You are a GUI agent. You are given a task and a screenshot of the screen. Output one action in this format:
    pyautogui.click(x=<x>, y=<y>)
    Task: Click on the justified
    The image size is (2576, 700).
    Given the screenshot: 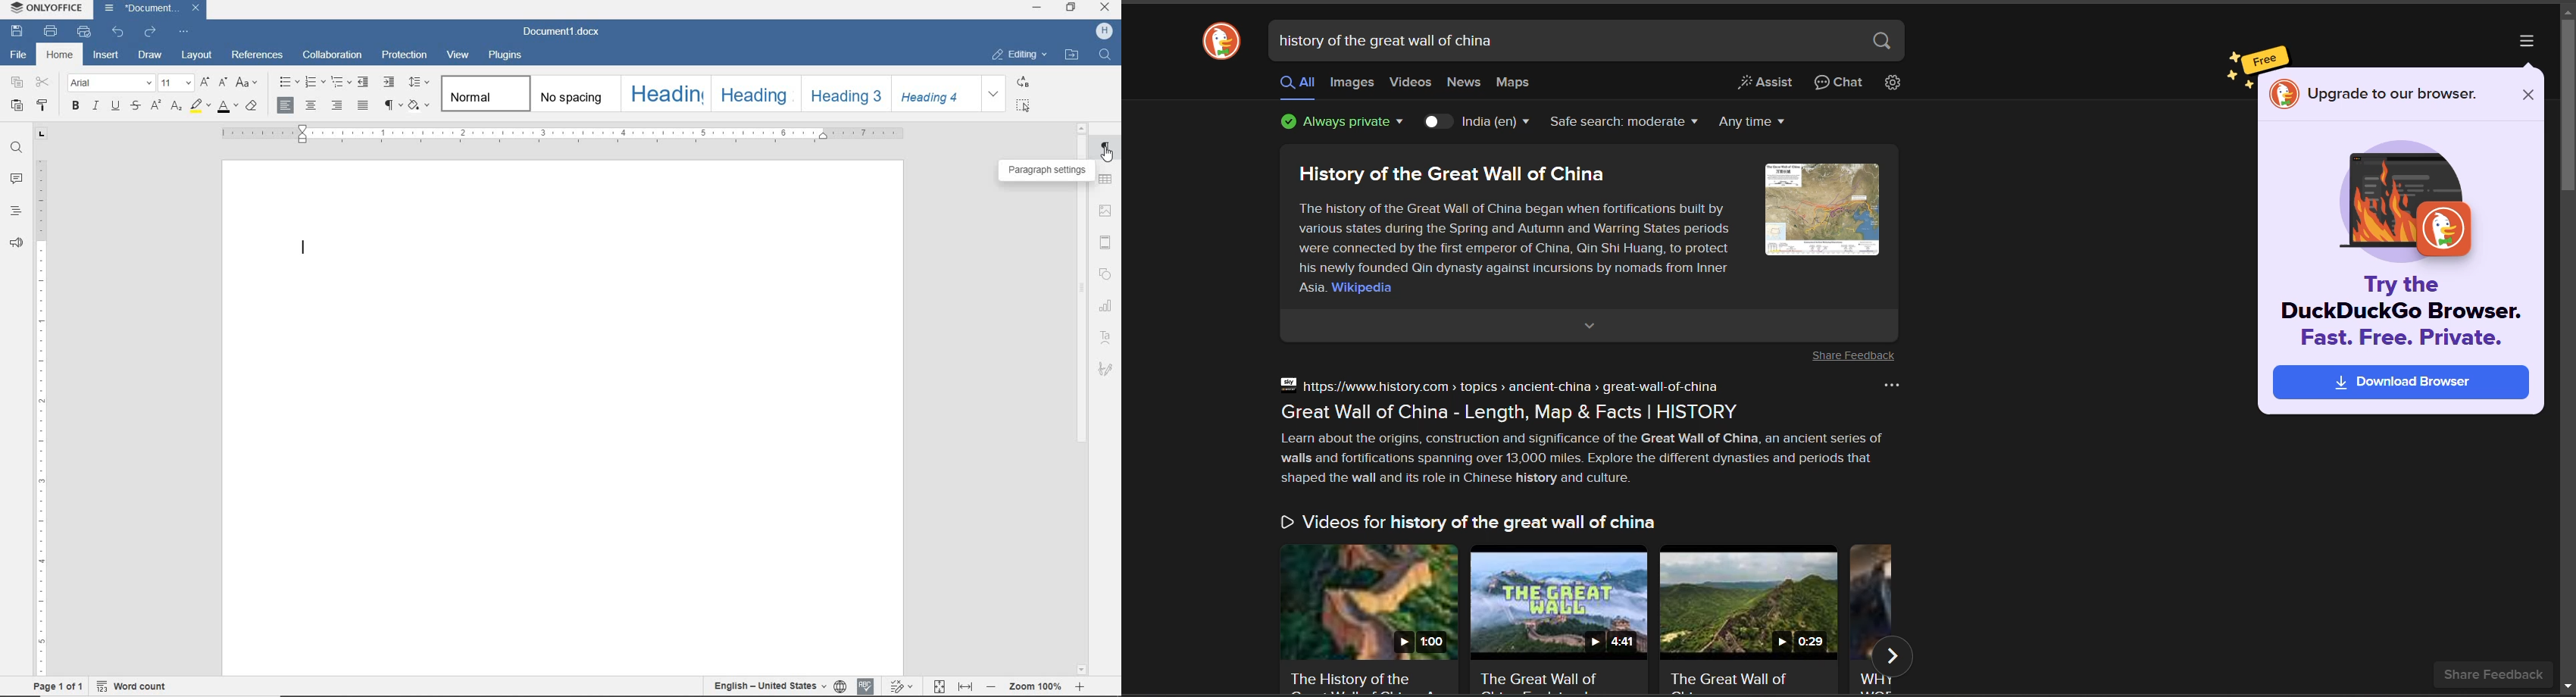 What is the action you would take?
    pyautogui.click(x=363, y=105)
    